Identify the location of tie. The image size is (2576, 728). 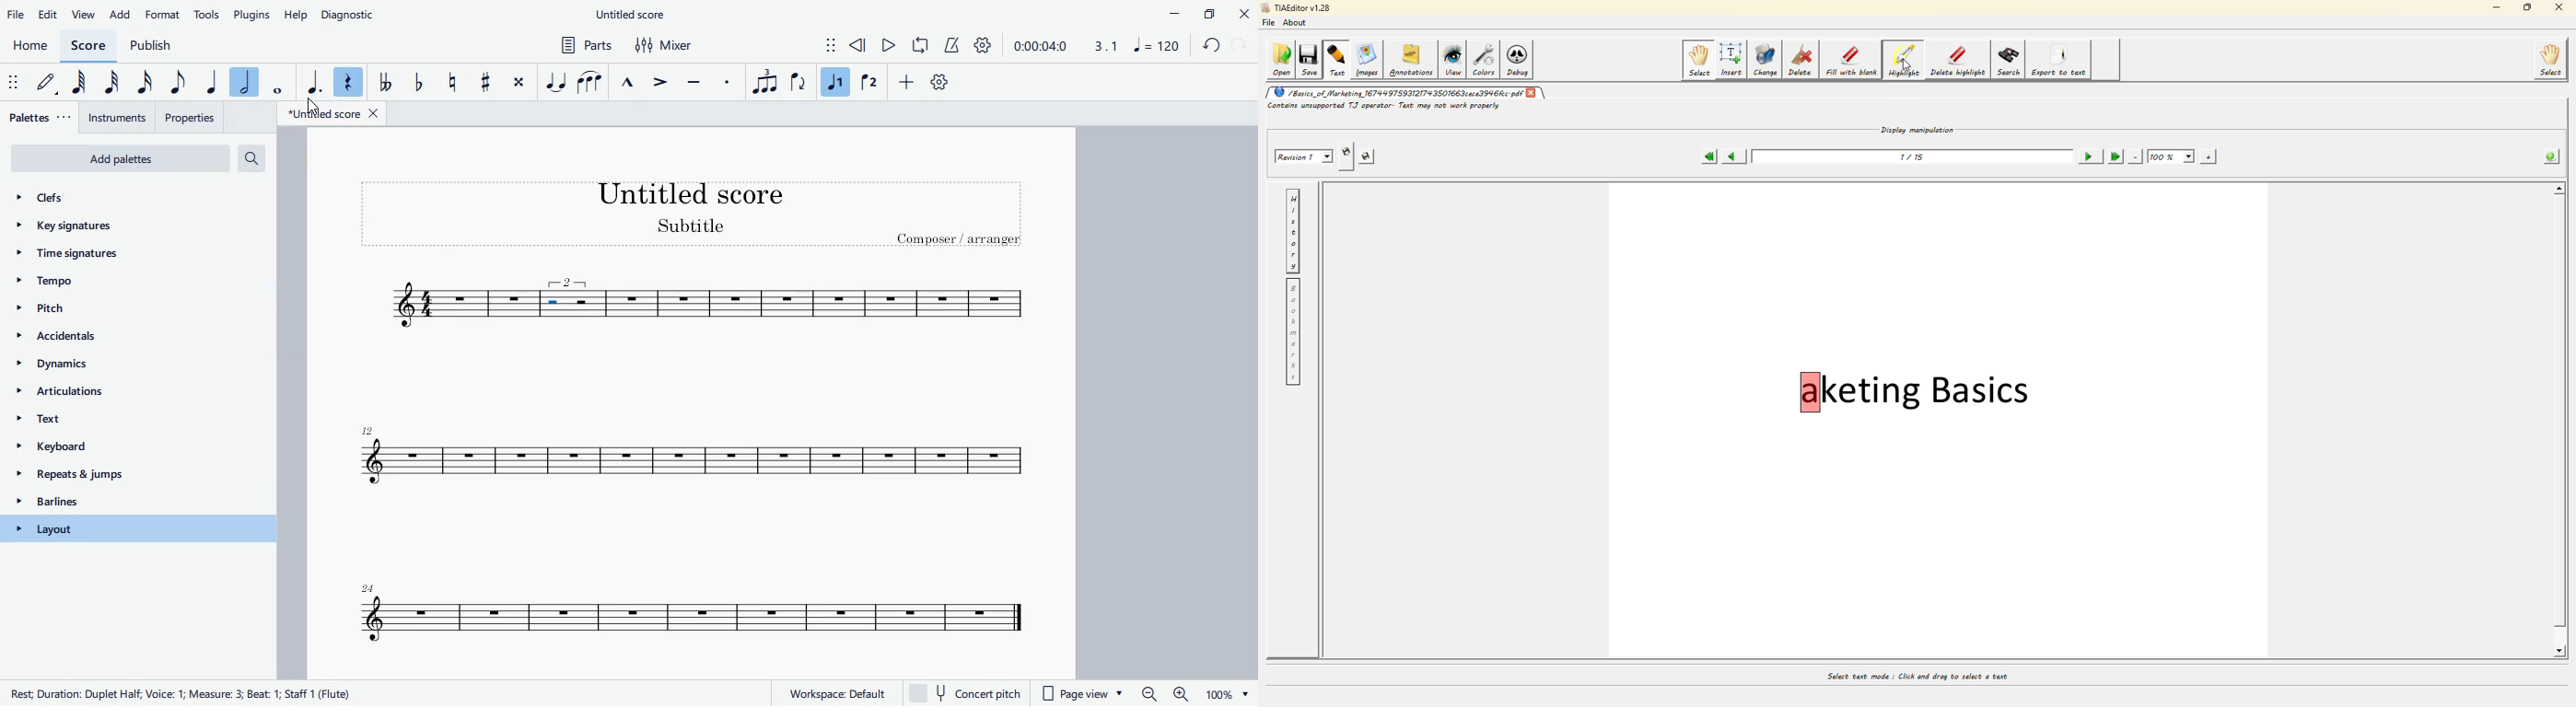
(555, 81).